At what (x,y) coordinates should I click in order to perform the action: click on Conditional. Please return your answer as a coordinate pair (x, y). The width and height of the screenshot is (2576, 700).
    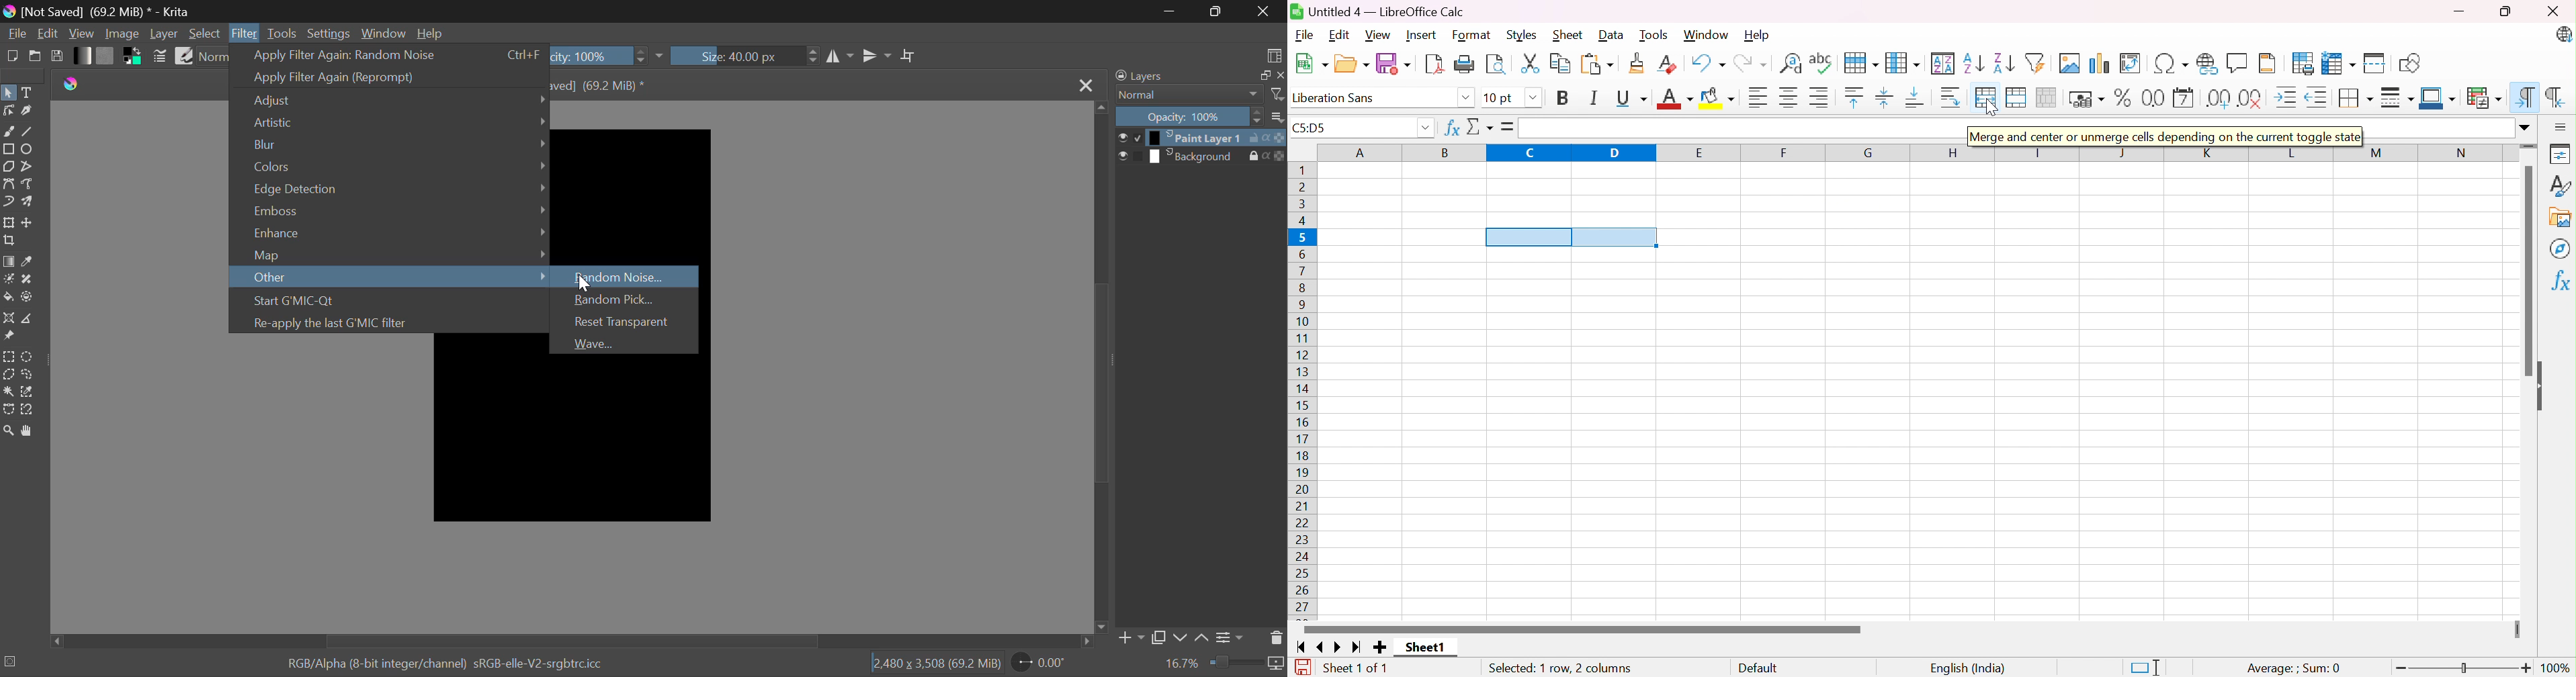
    Looking at the image, I should click on (2481, 95).